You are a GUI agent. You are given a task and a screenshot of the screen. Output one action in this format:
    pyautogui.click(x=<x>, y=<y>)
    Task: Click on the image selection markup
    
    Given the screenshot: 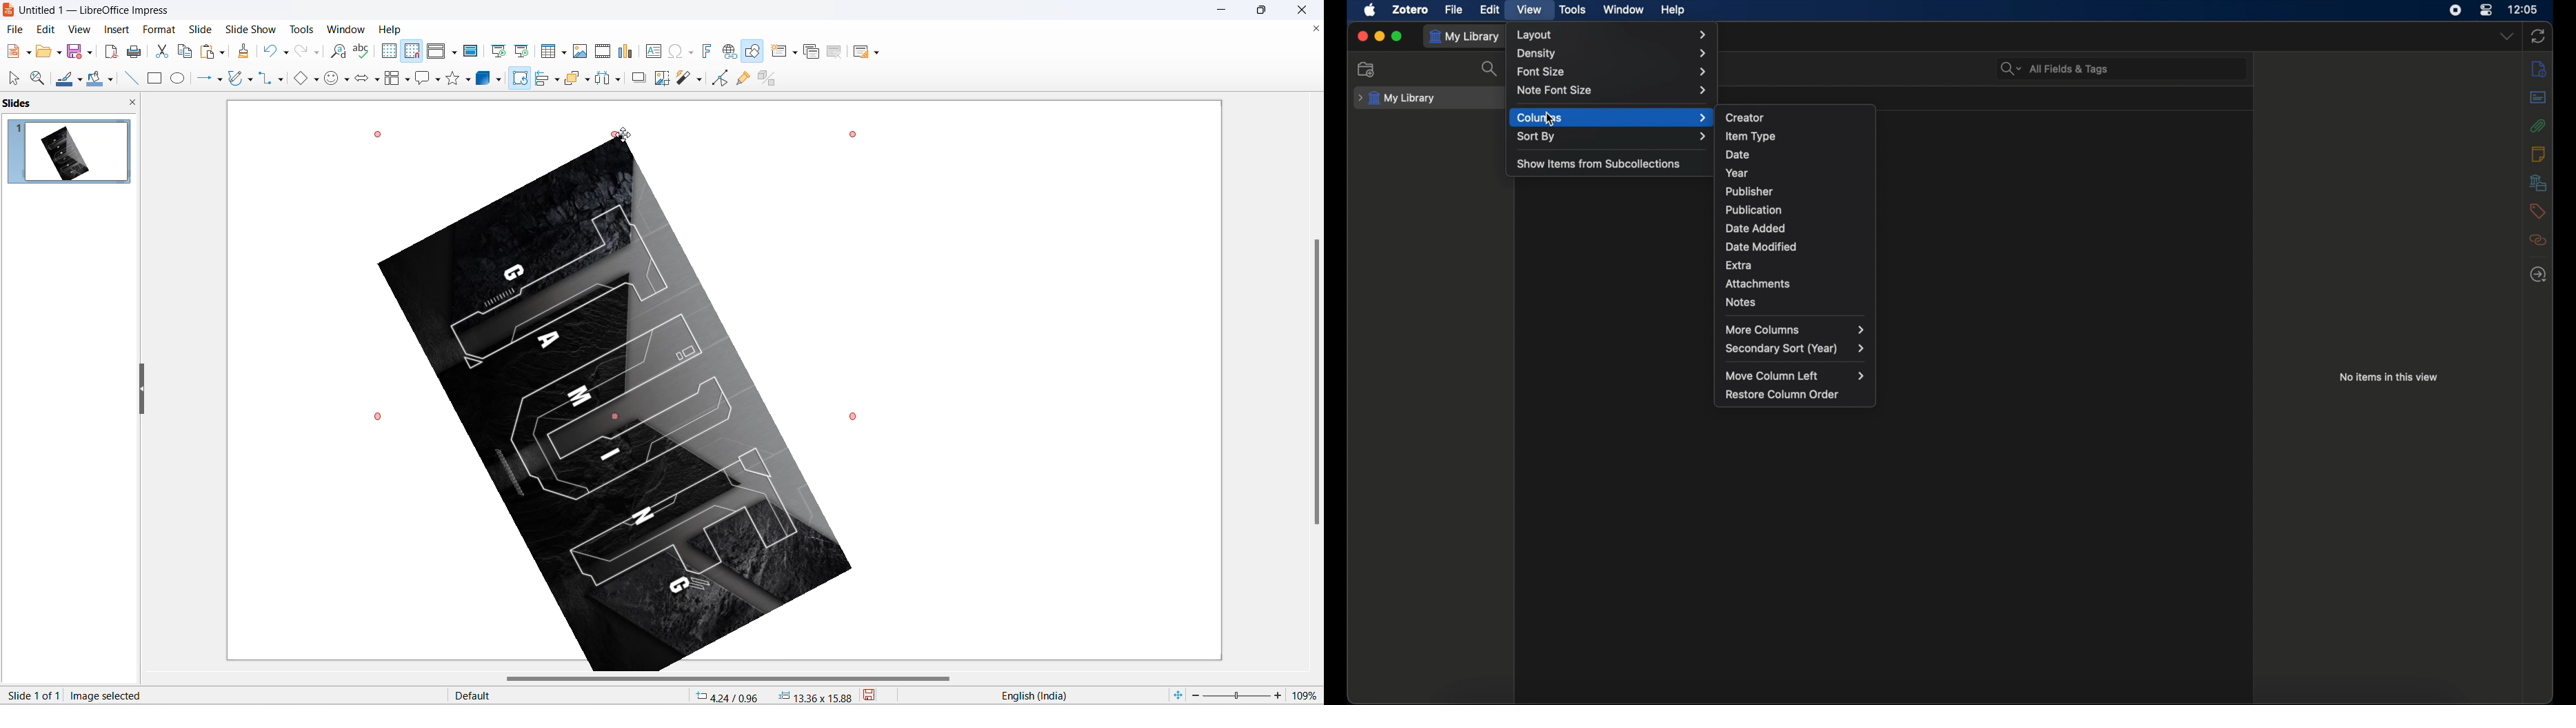 What is the action you would take?
    pyautogui.click(x=853, y=415)
    